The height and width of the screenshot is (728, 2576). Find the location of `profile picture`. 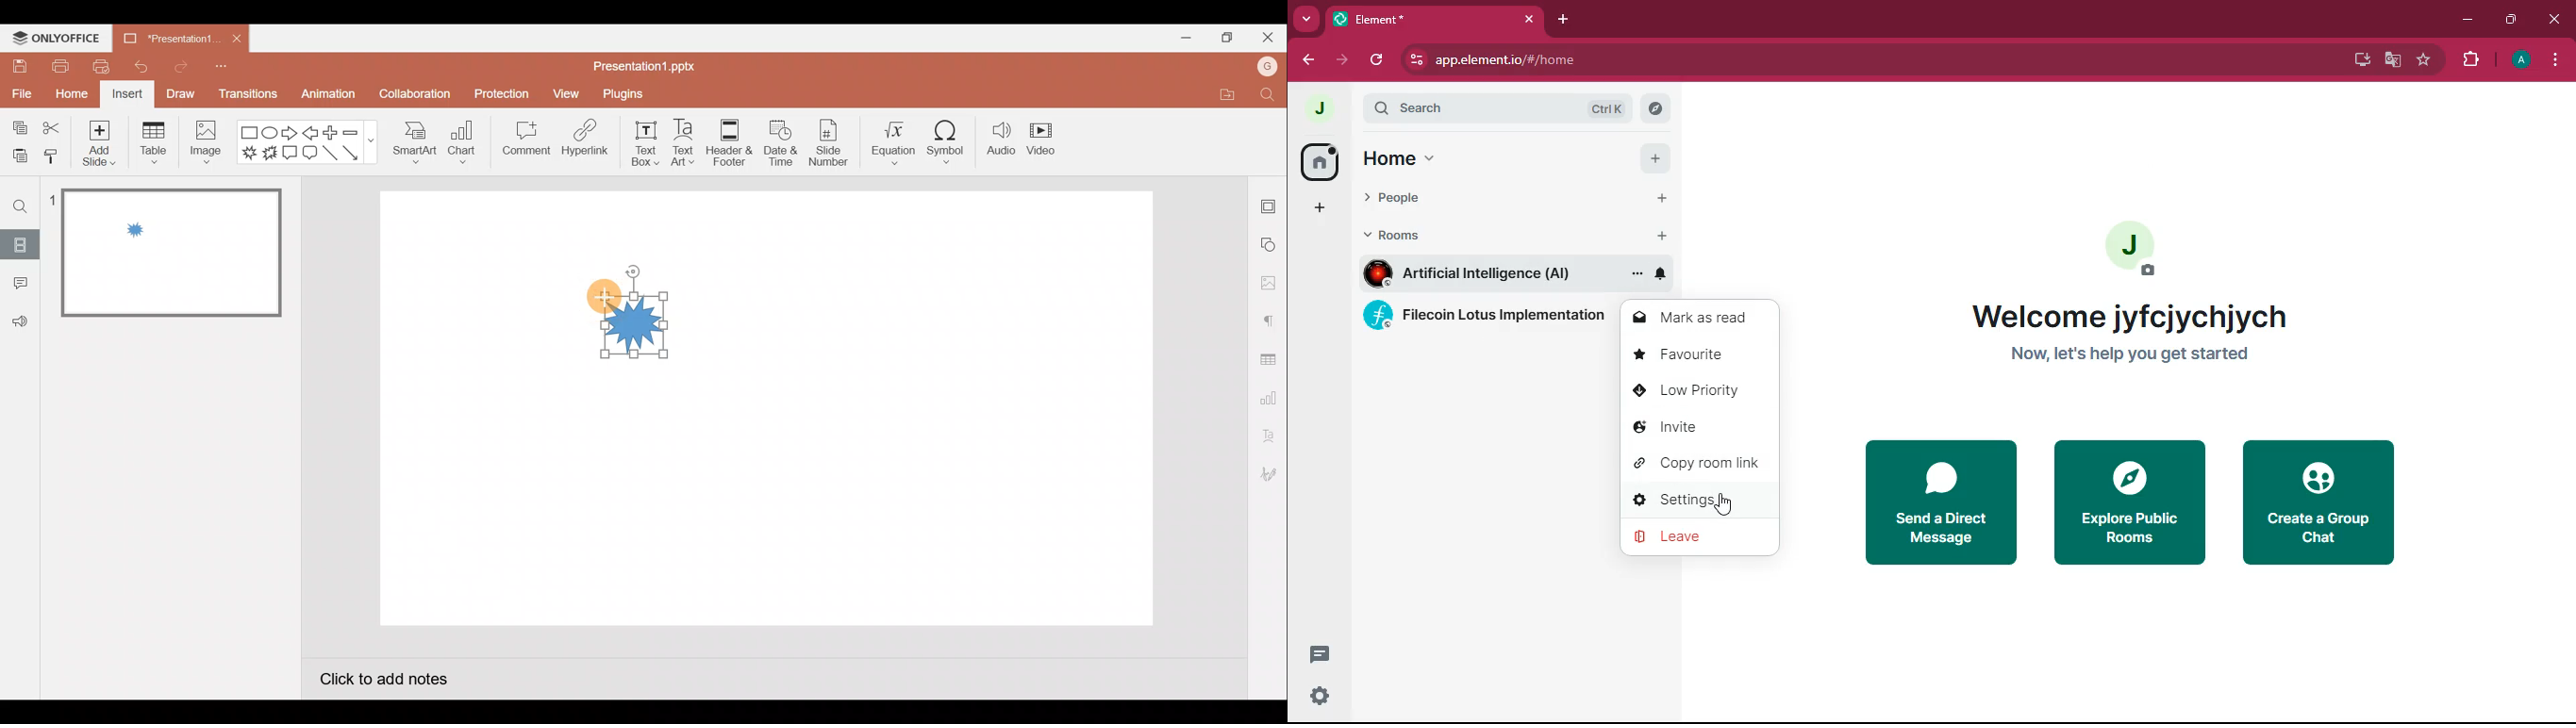

profile picture is located at coordinates (1322, 109).